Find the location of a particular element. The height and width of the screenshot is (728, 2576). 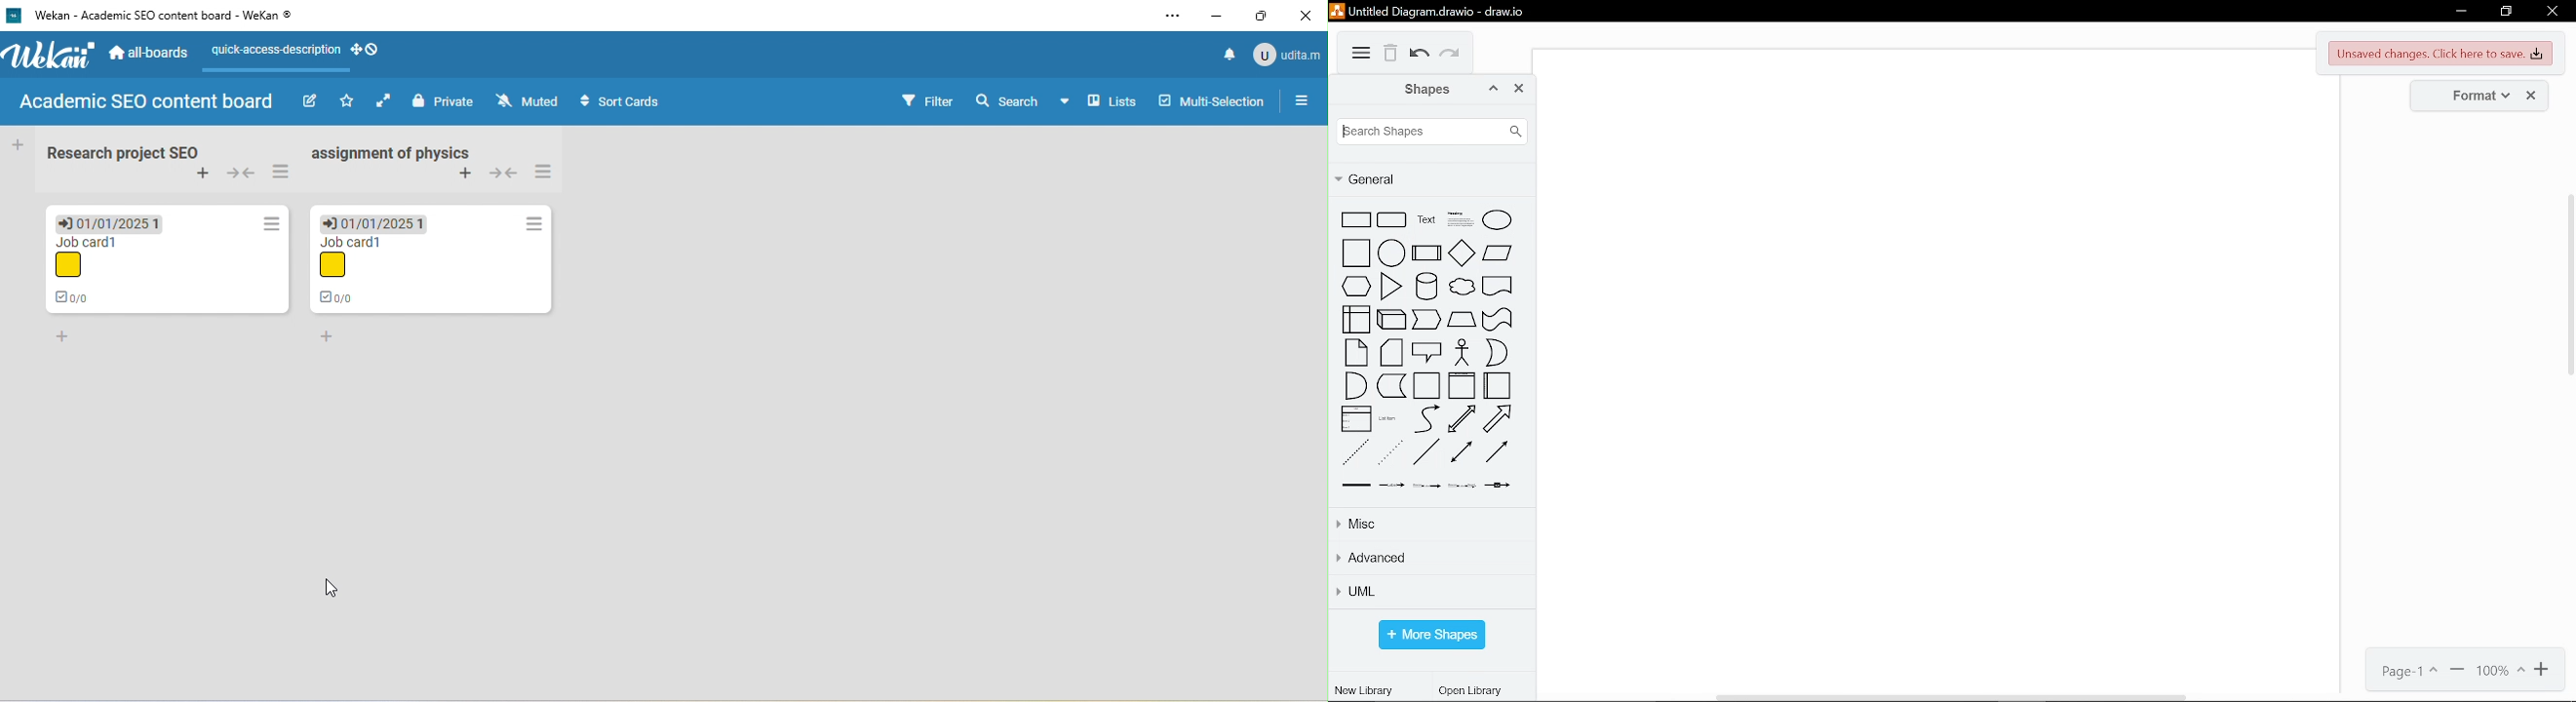

cloud is located at coordinates (1462, 289).